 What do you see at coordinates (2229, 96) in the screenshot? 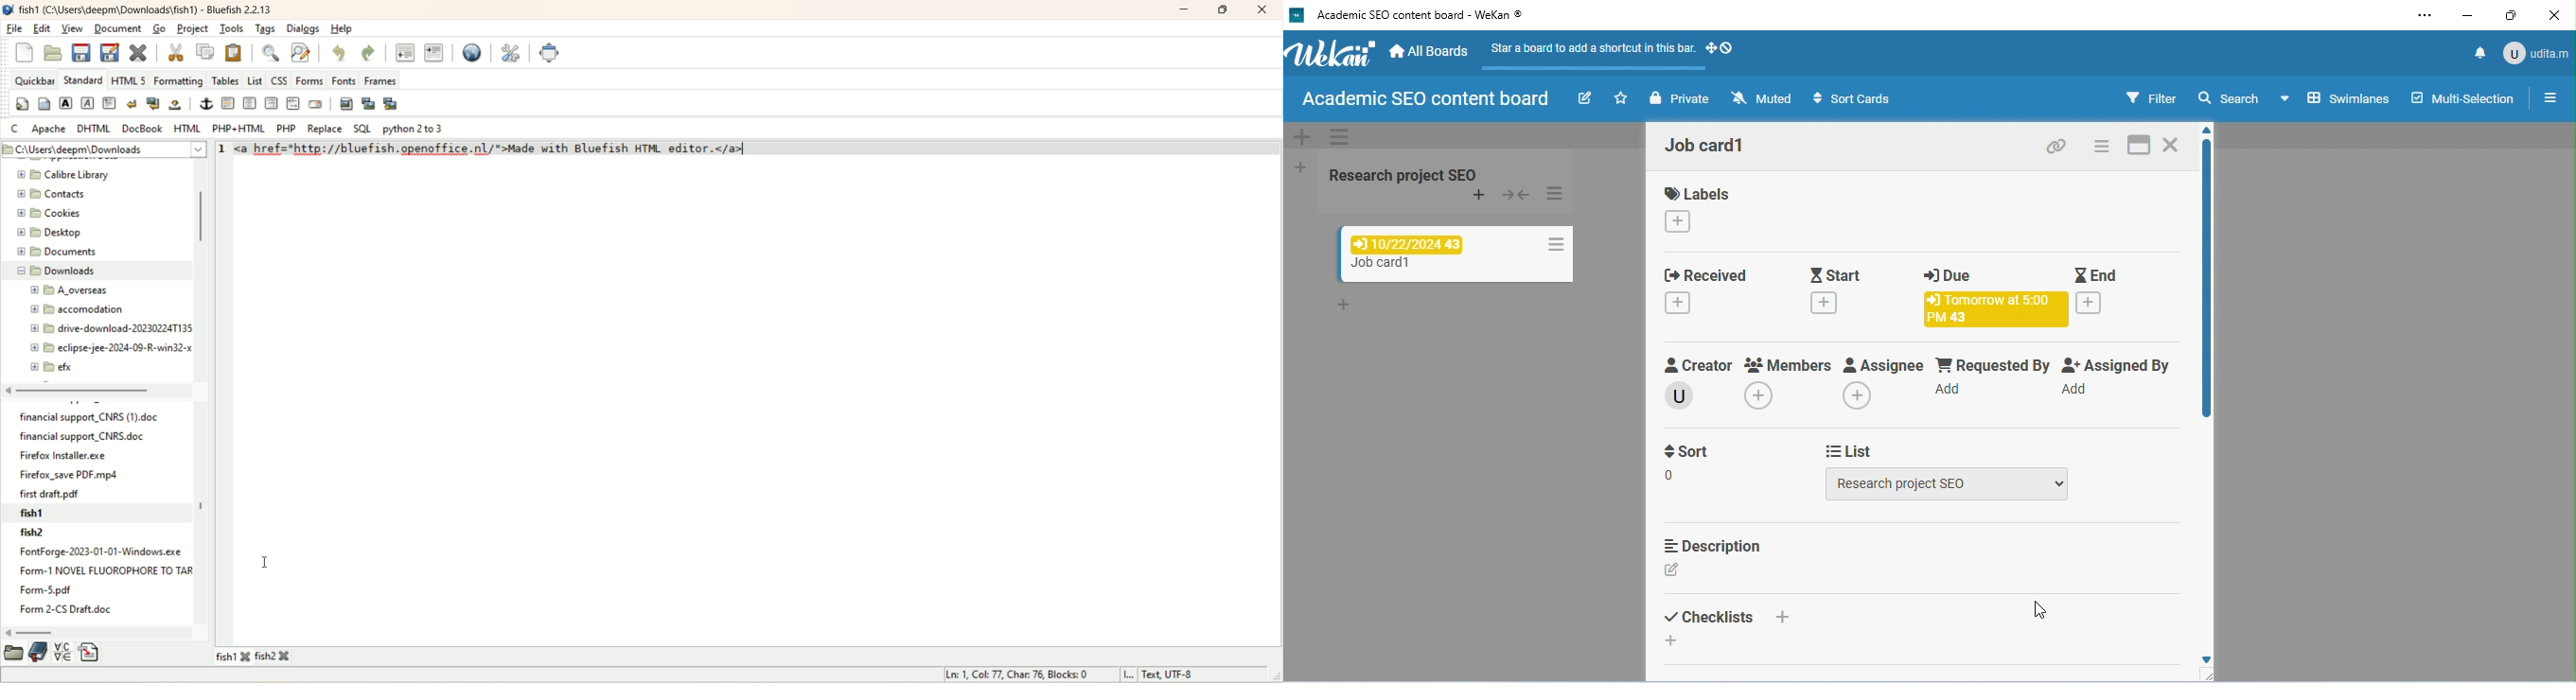
I see `search` at bounding box center [2229, 96].